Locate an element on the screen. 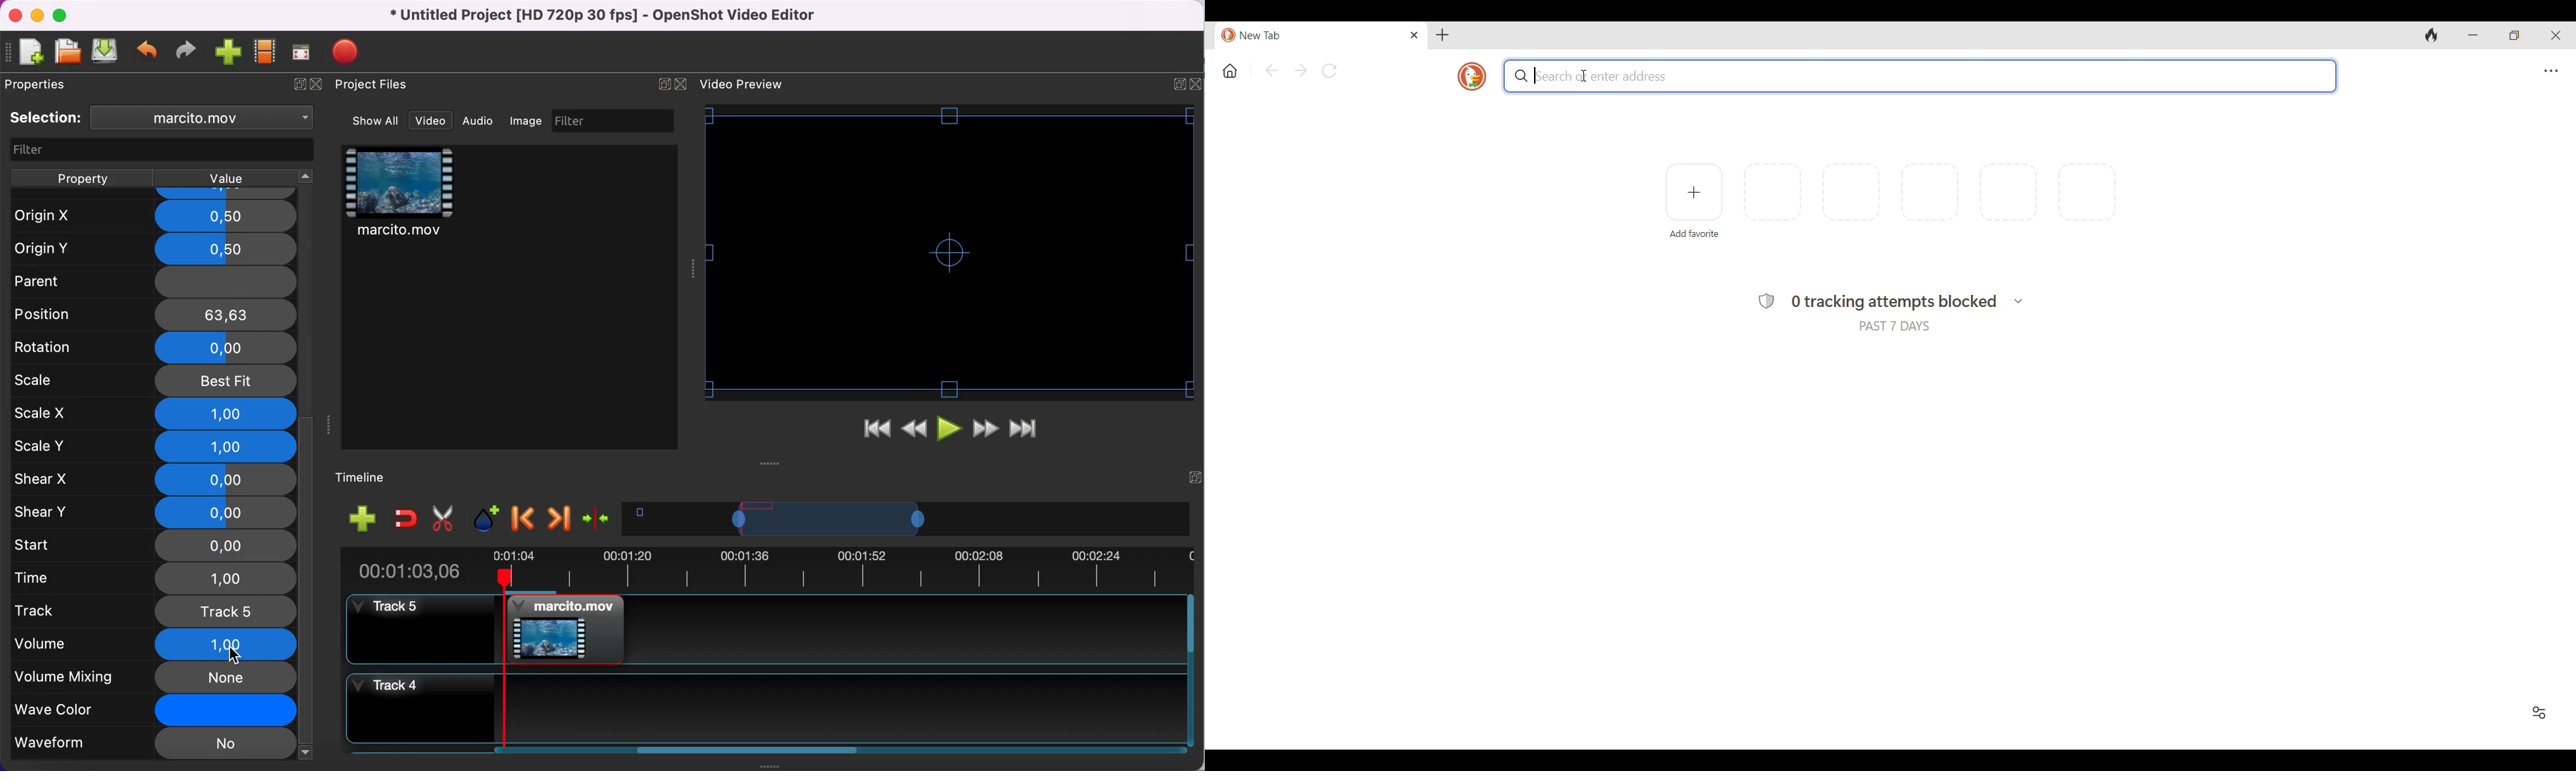  import file is located at coordinates (229, 53).